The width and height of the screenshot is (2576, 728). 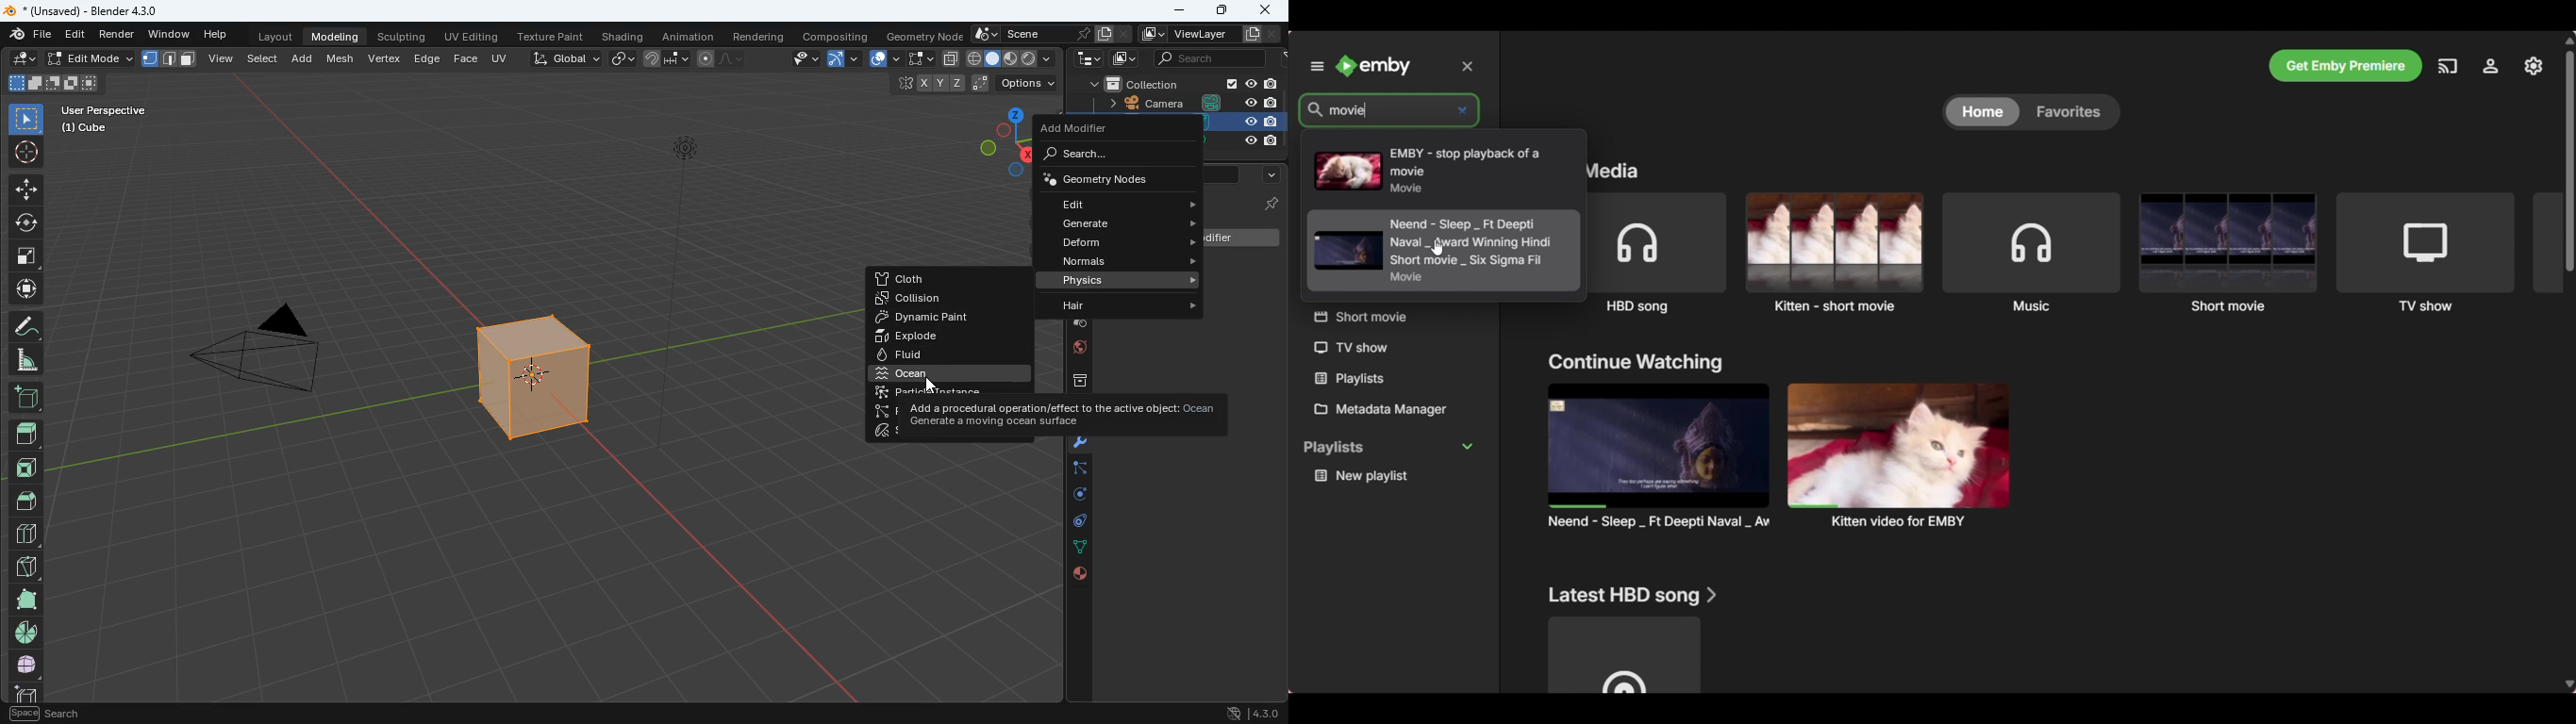 I want to click on Search typed in, so click(x=1350, y=111).